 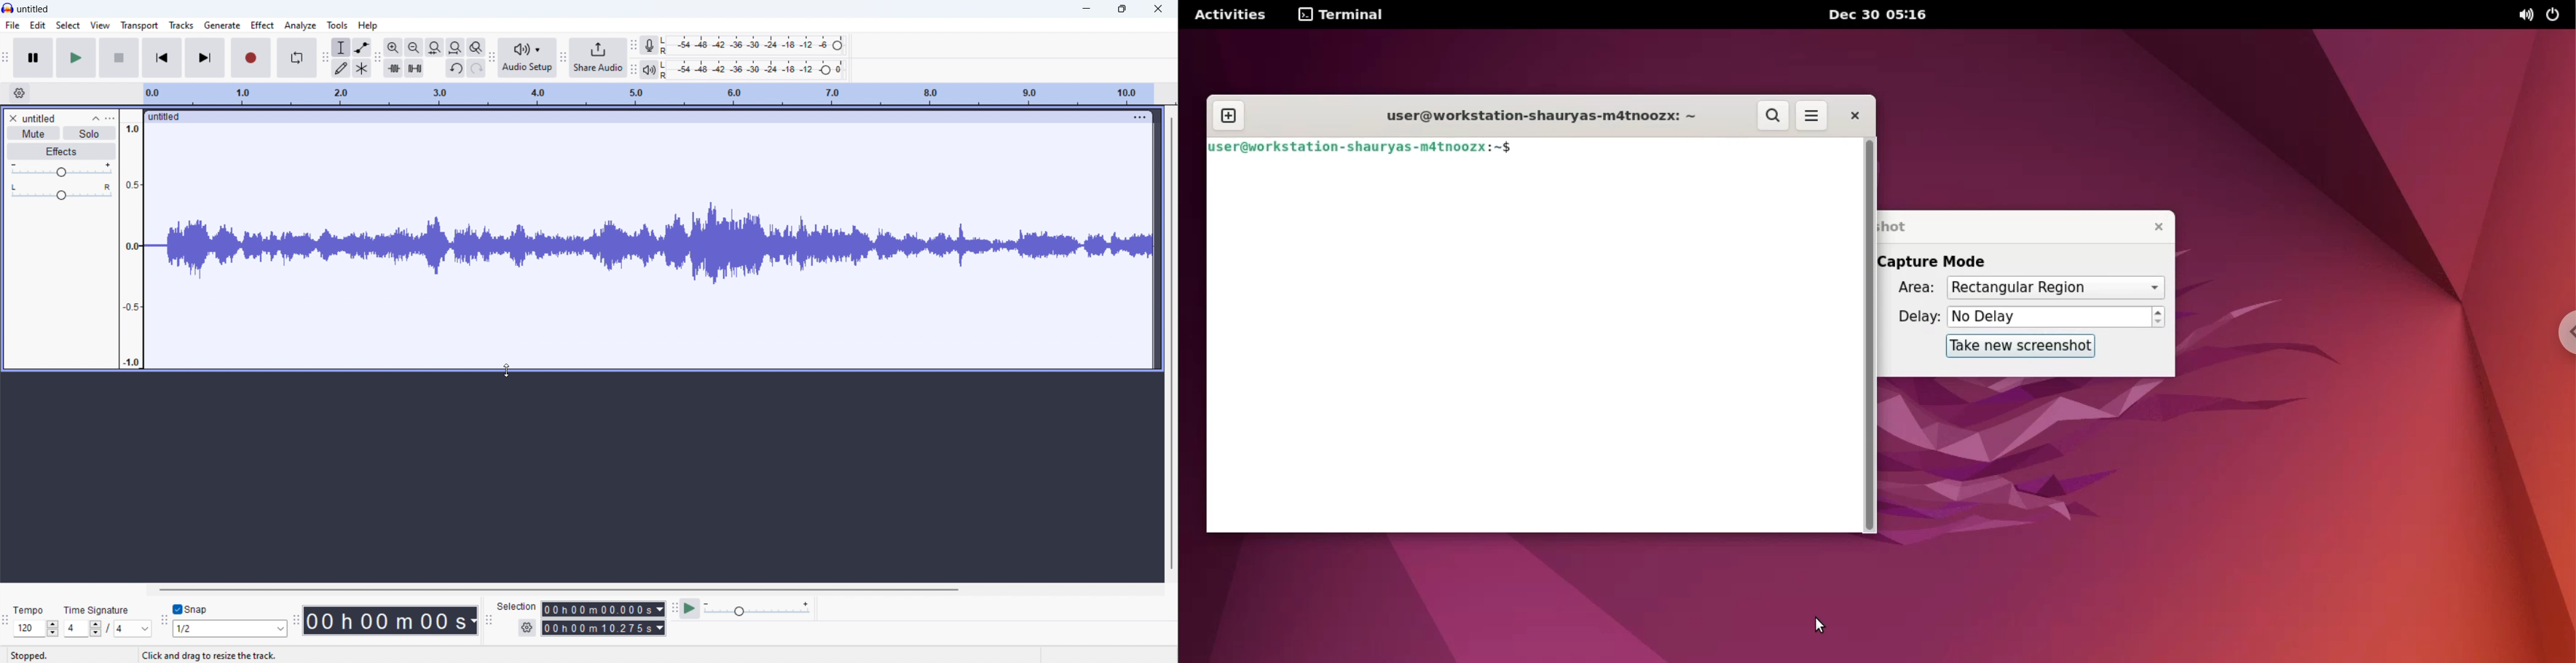 What do you see at coordinates (756, 69) in the screenshot?
I see `playback level` at bounding box center [756, 69].